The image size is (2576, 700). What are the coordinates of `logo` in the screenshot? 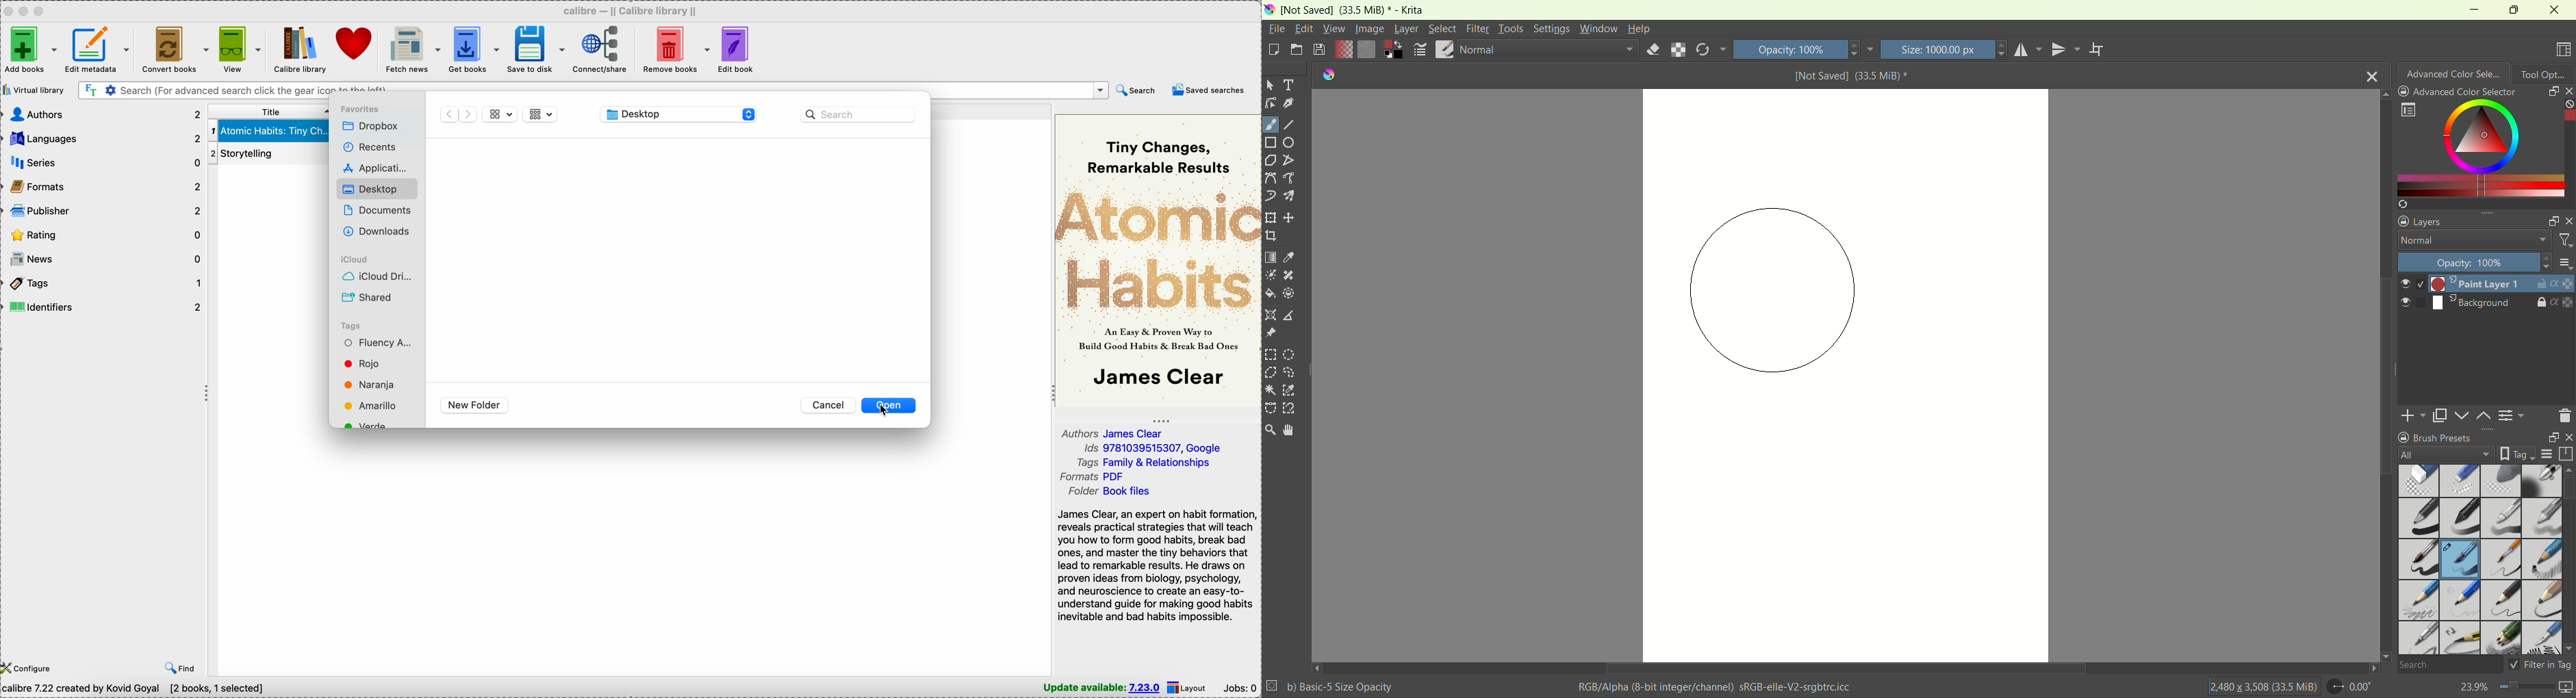 It's located at (1325, 75).